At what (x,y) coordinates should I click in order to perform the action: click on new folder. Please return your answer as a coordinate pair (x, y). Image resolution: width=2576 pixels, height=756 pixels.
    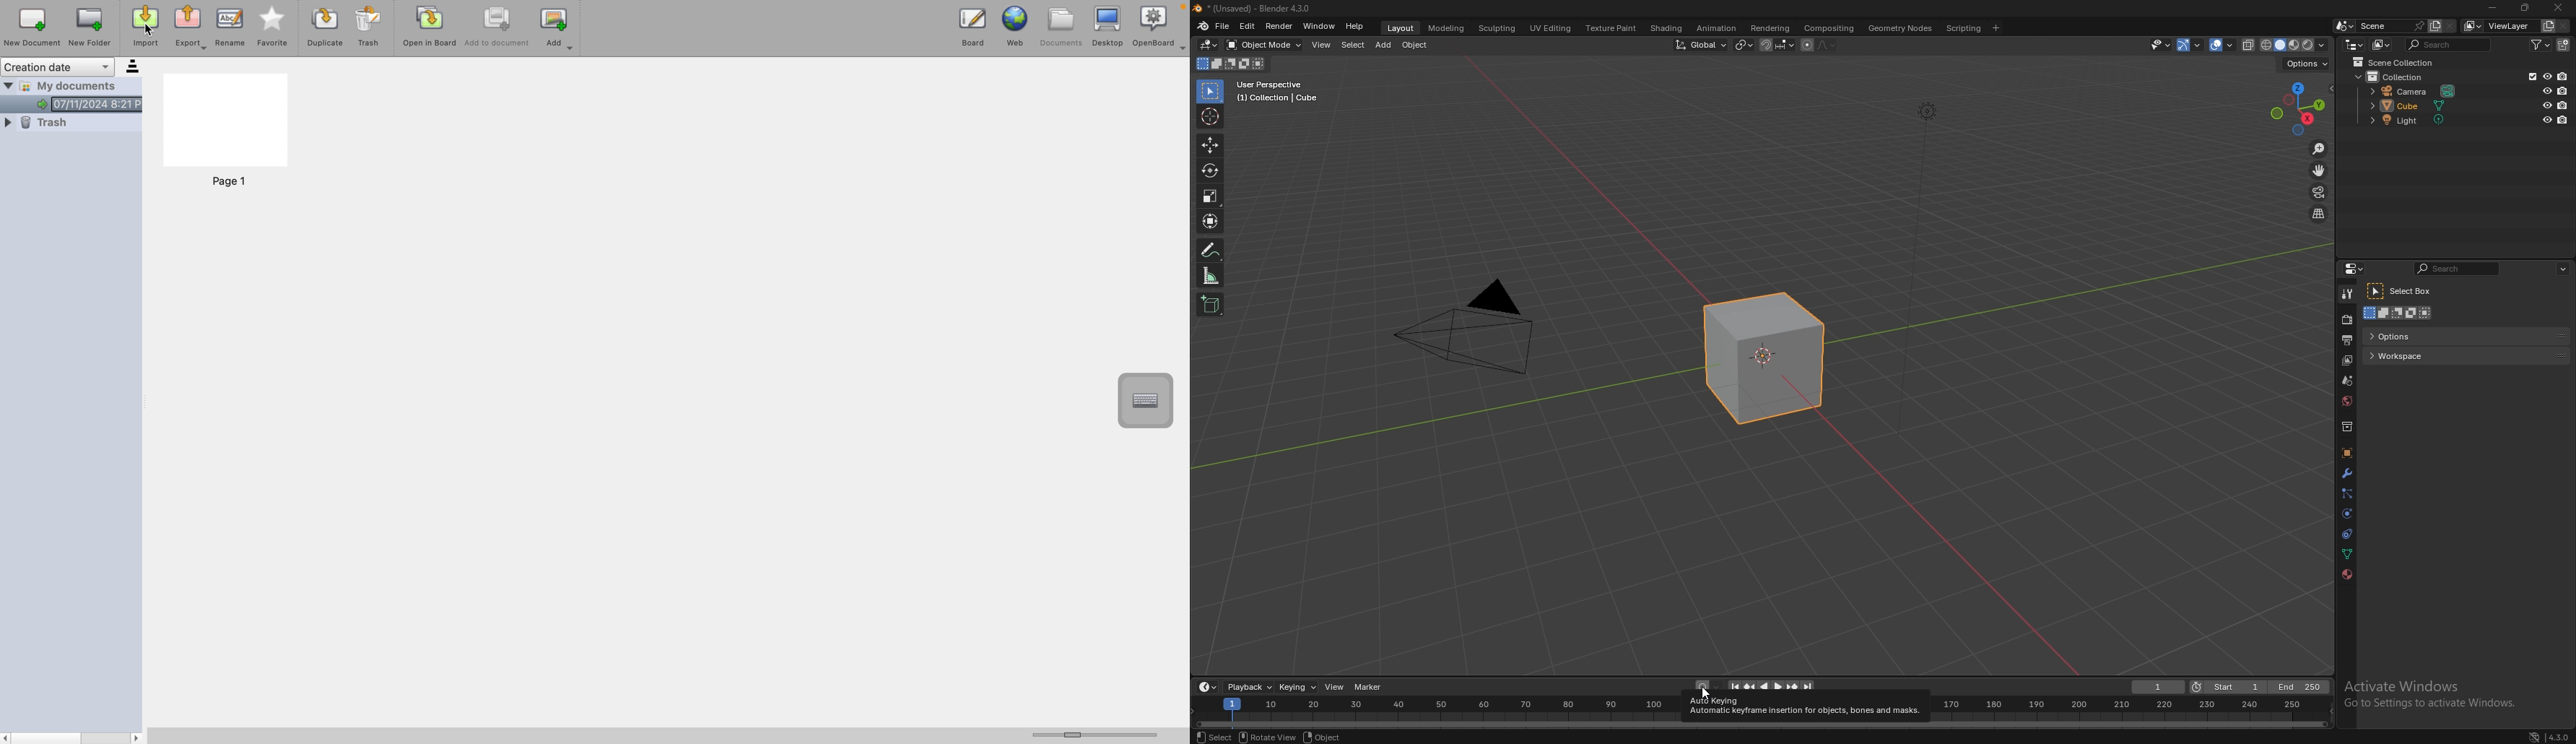
    Looking at the image, I should click on (93, 26).